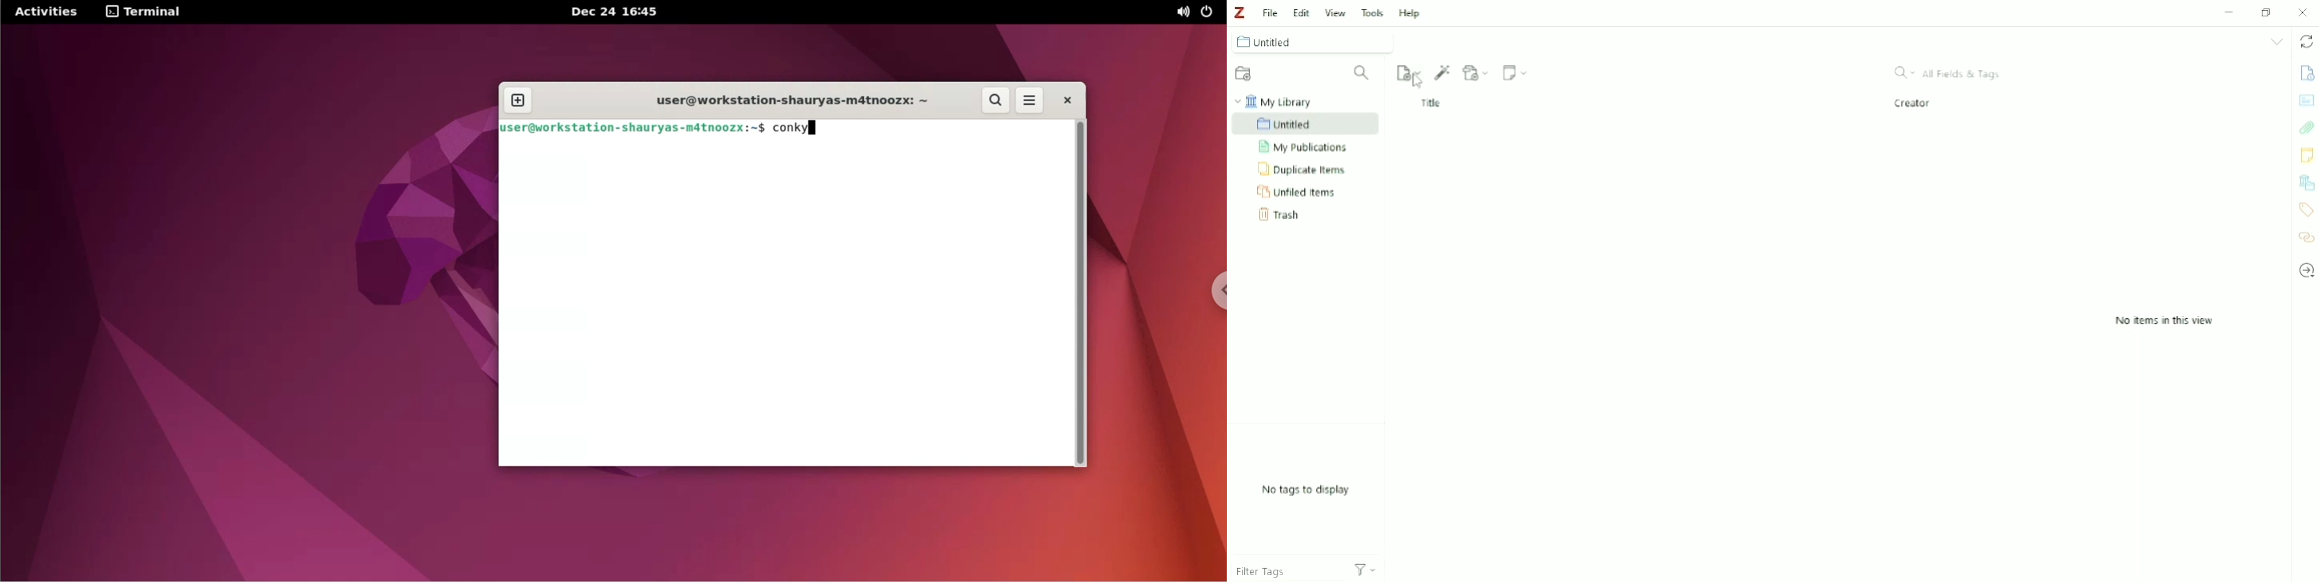 The image size is (2324, 588). I want to click on New Note, so click(1516, 73).